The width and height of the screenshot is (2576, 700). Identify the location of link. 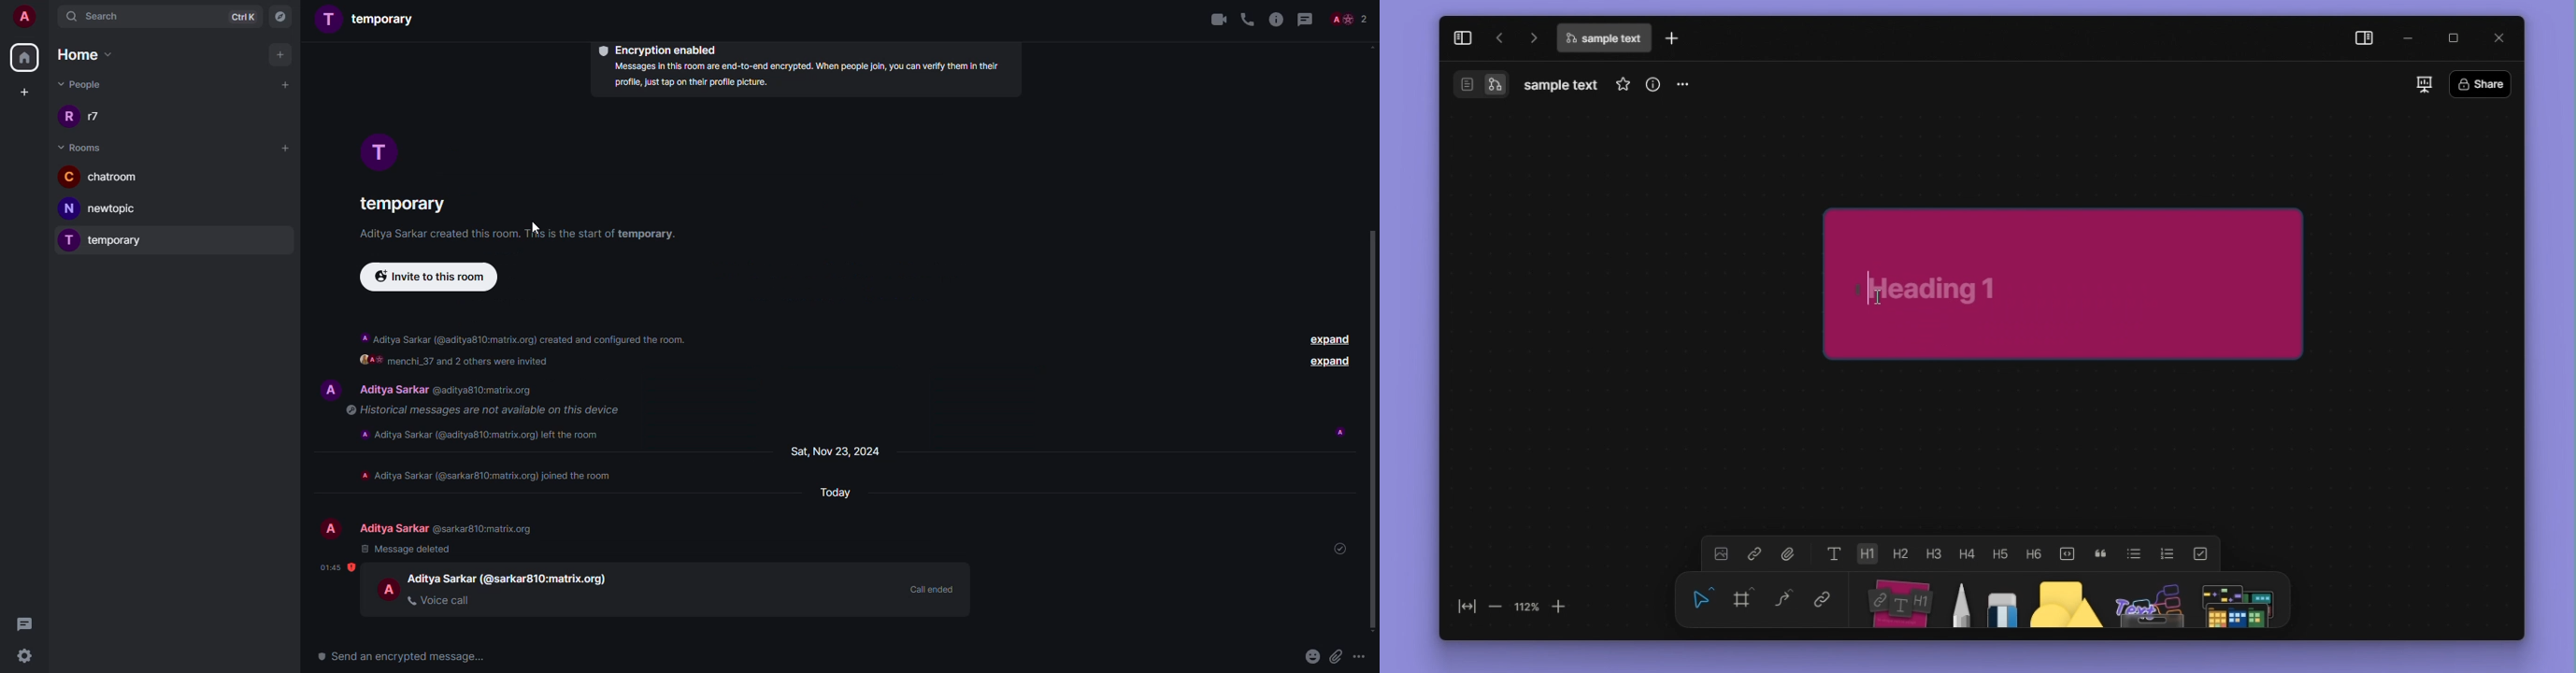
(1754, 553).